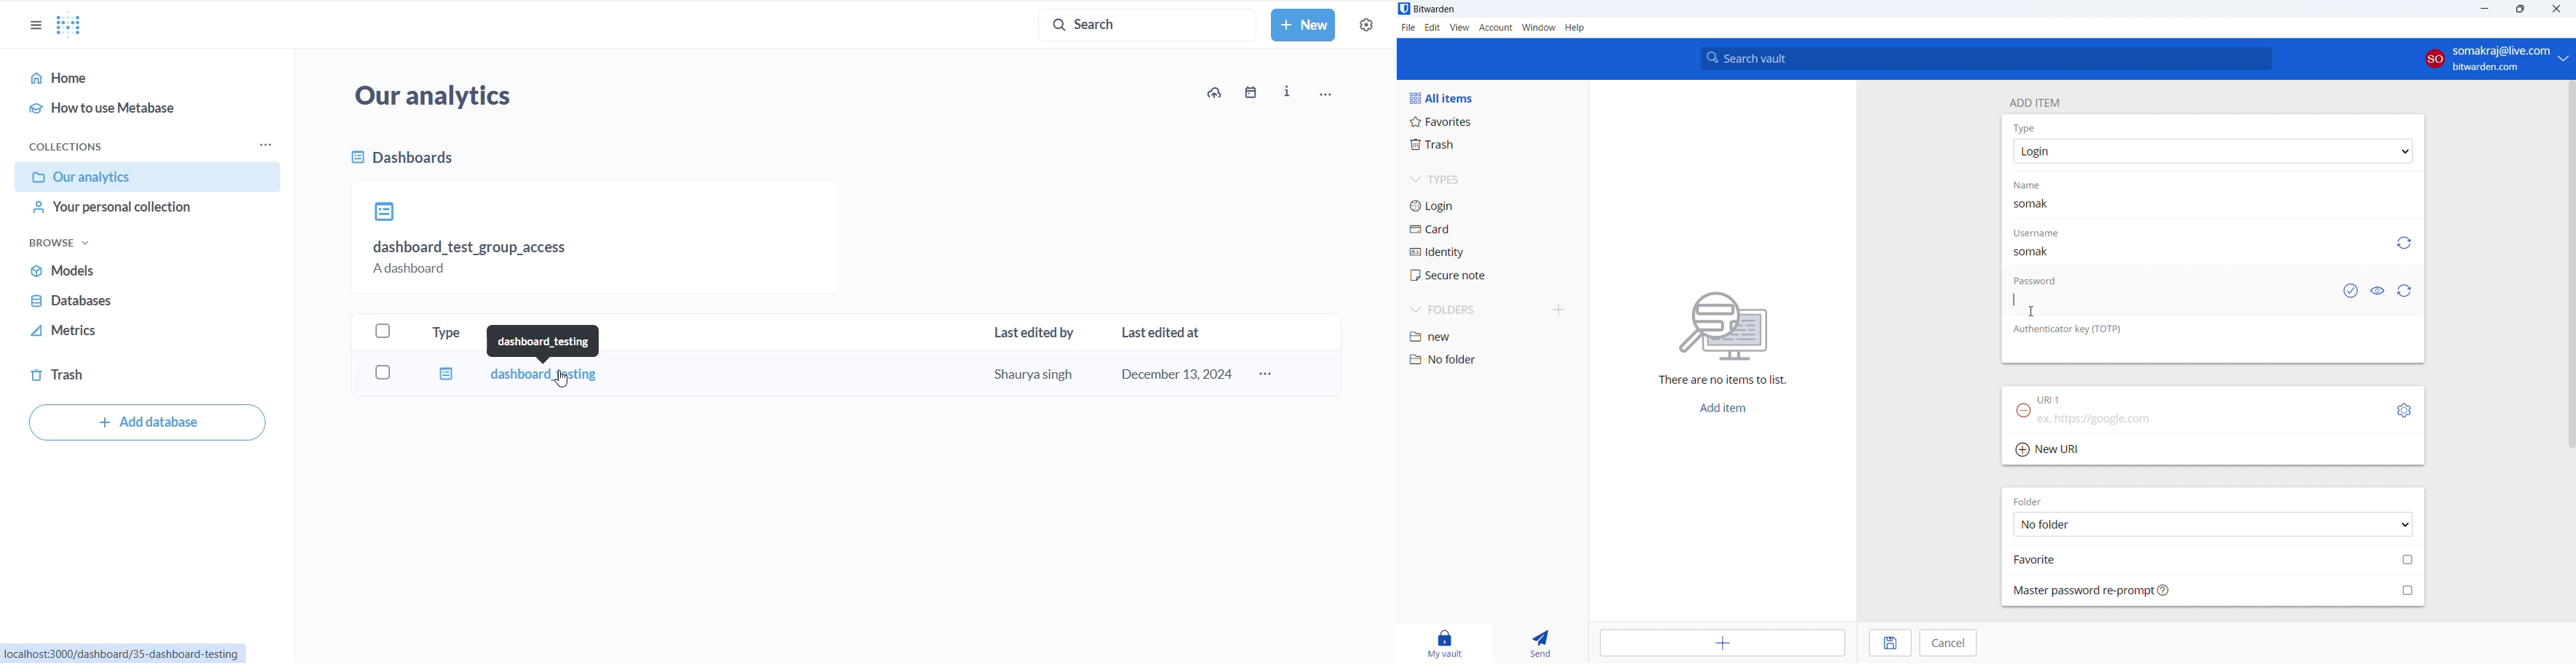  What do you see at coordinates (2032, 311) in the screenshot?
I see `cursor` at bounding box center [2032, 311].